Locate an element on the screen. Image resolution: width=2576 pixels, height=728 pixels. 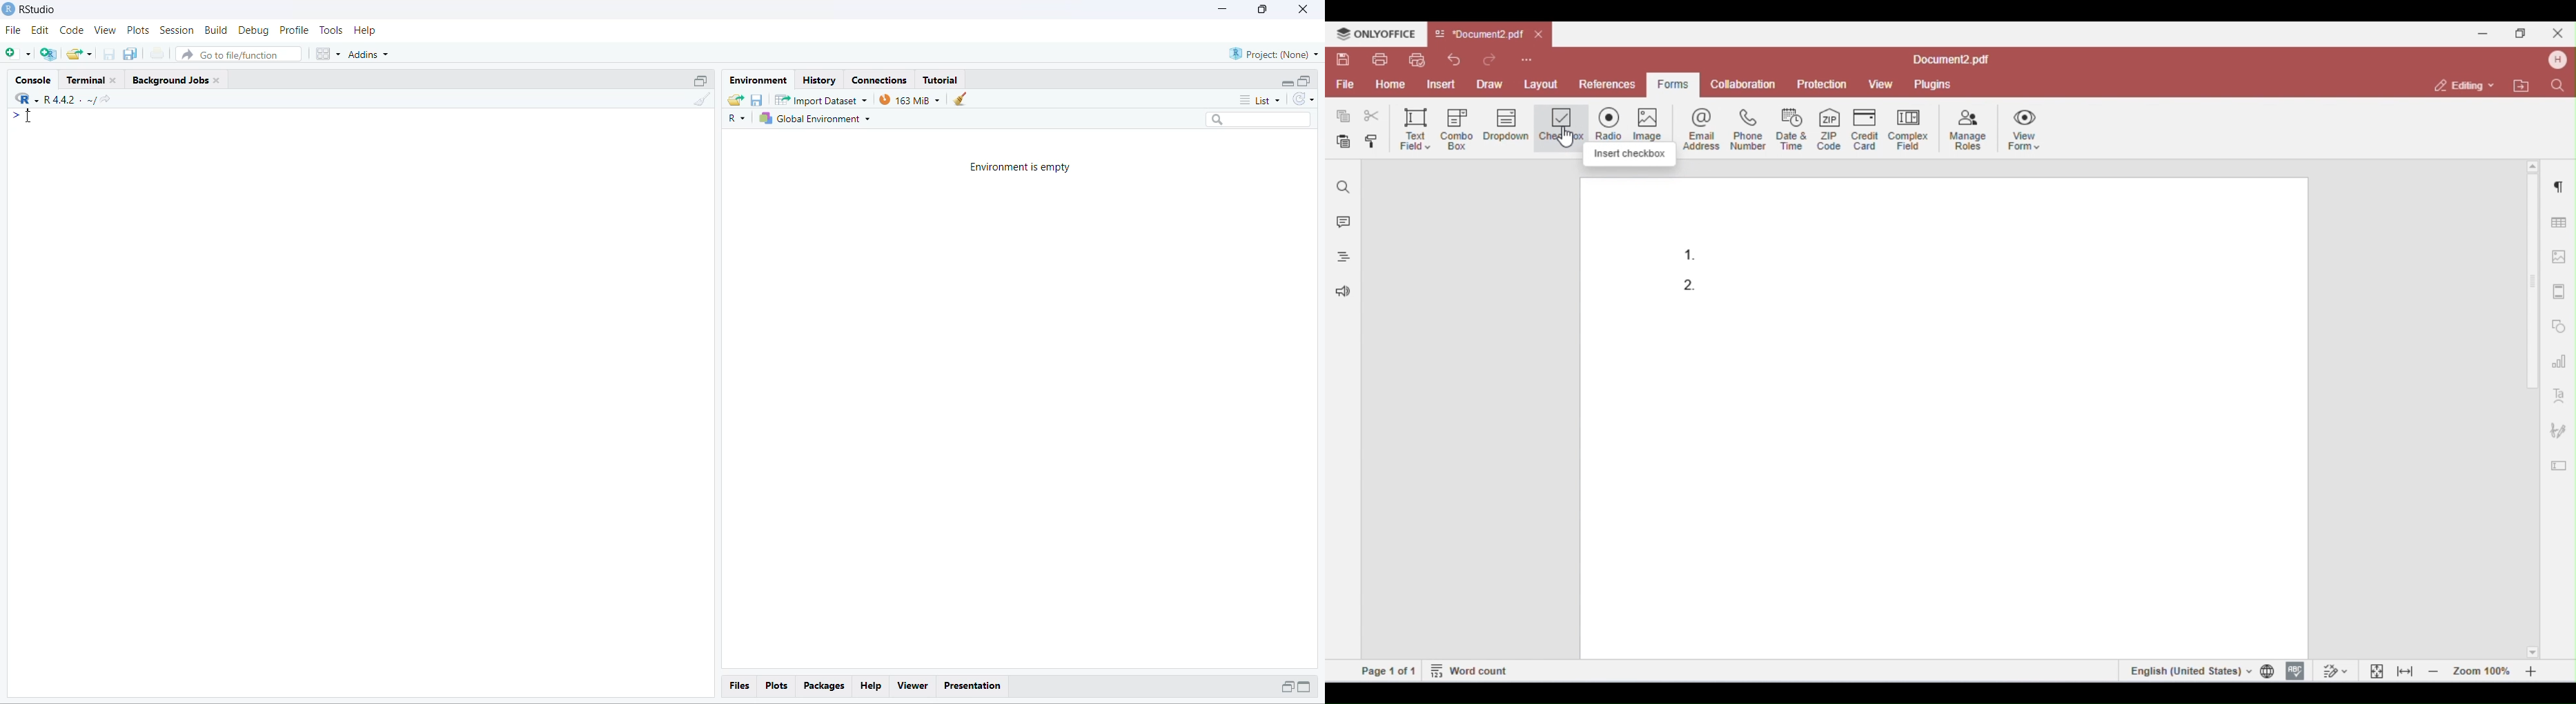
Viewer is located at coordinates (913, 686).